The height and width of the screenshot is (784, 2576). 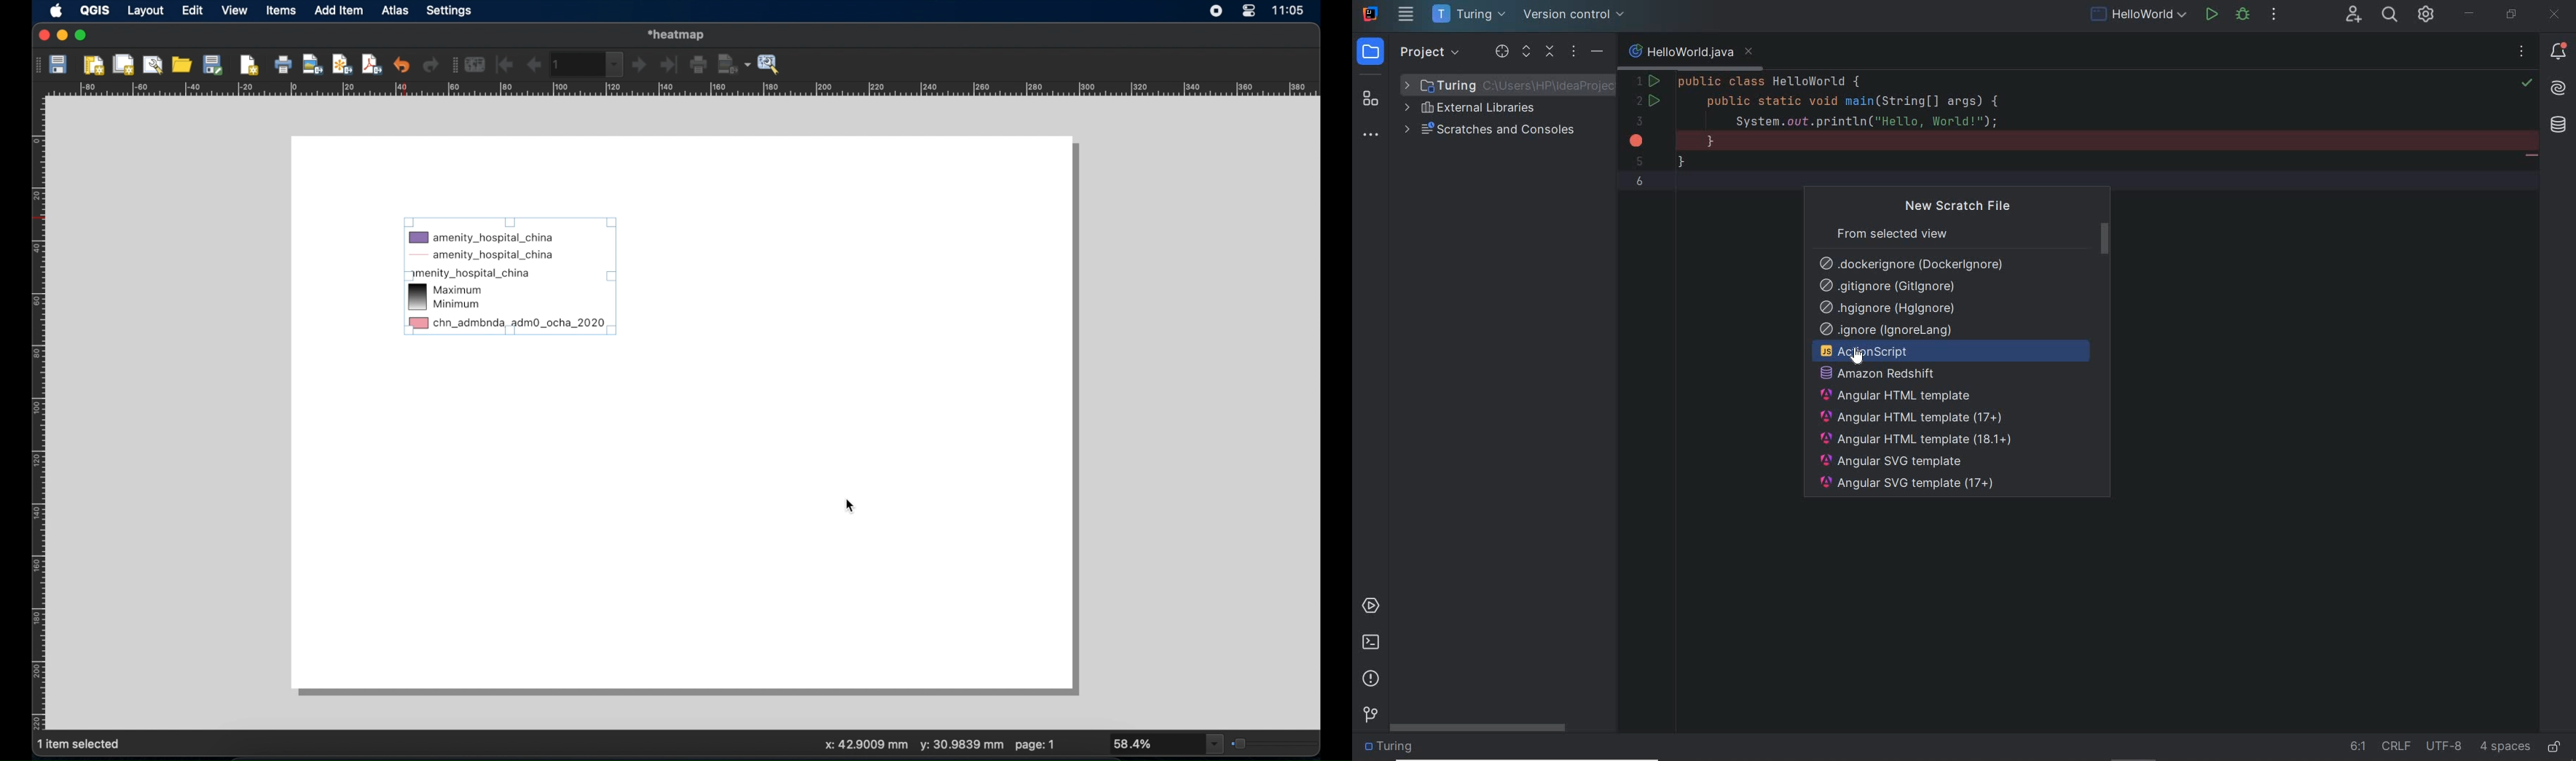 What do you see at coordinates (735, 63) in the screenshot?
I see `export atlas as image` at bounding box center [735, 63].